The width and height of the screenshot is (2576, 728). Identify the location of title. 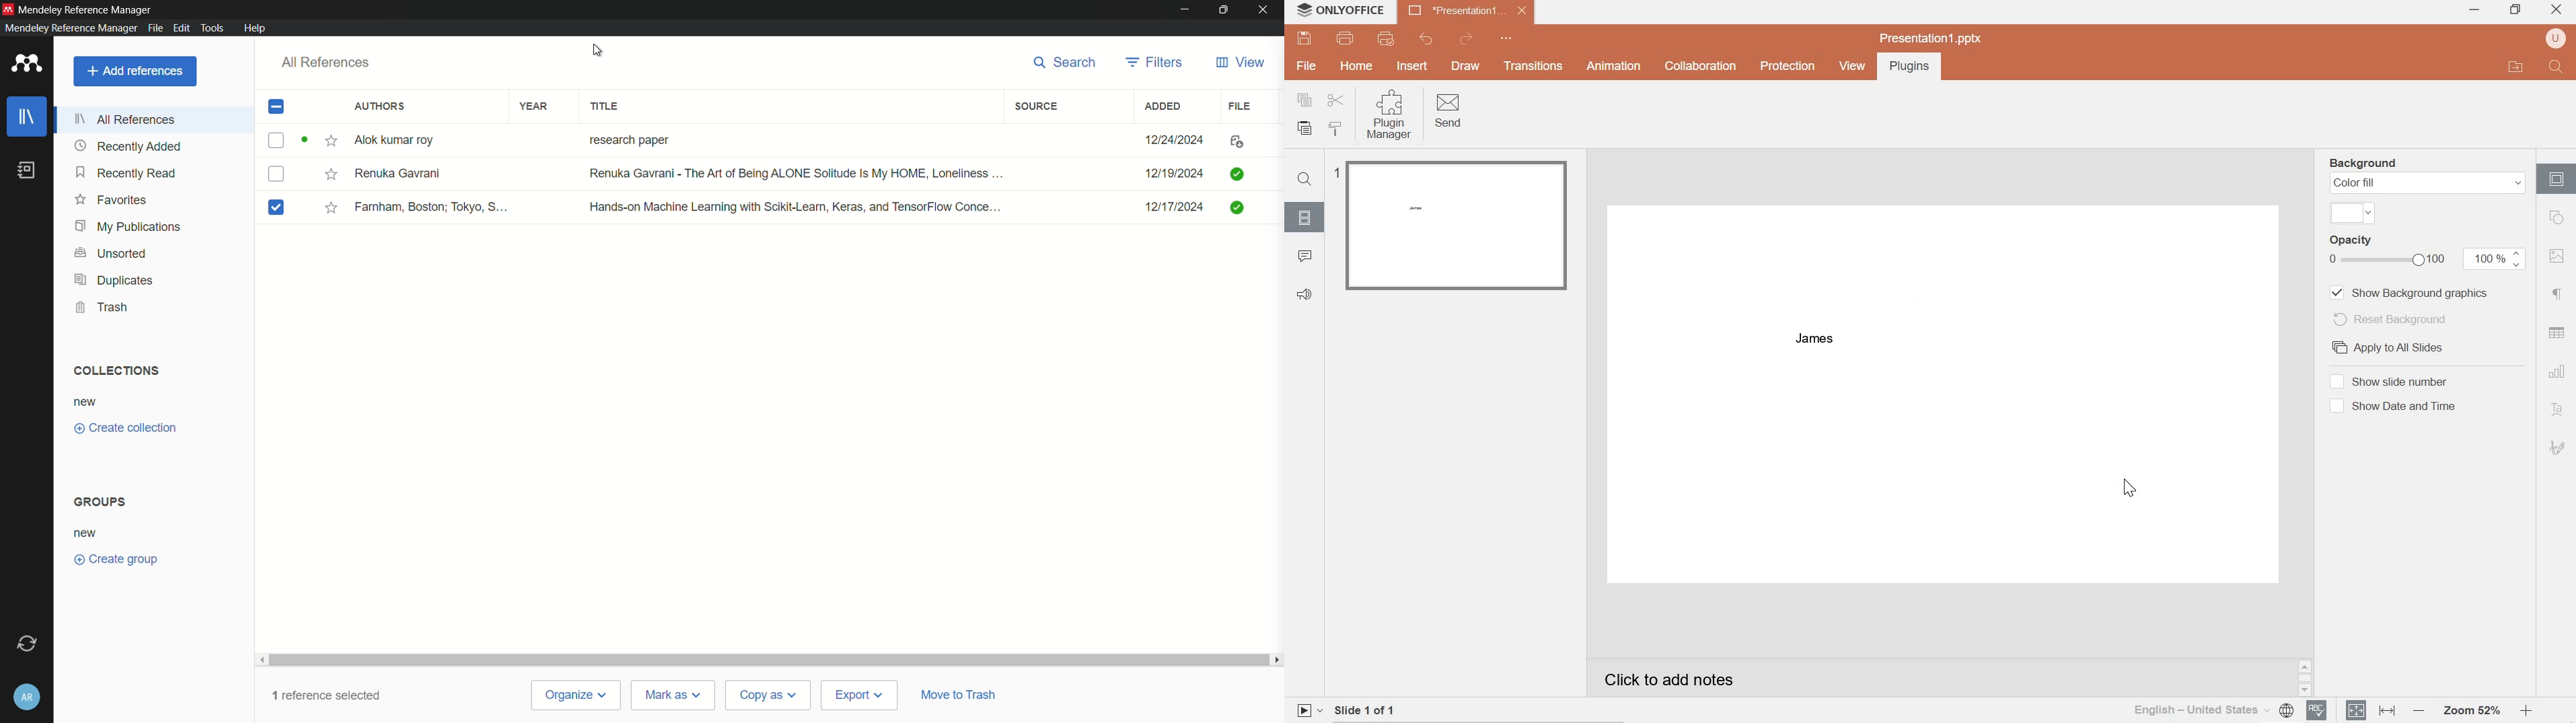
(607, 106).